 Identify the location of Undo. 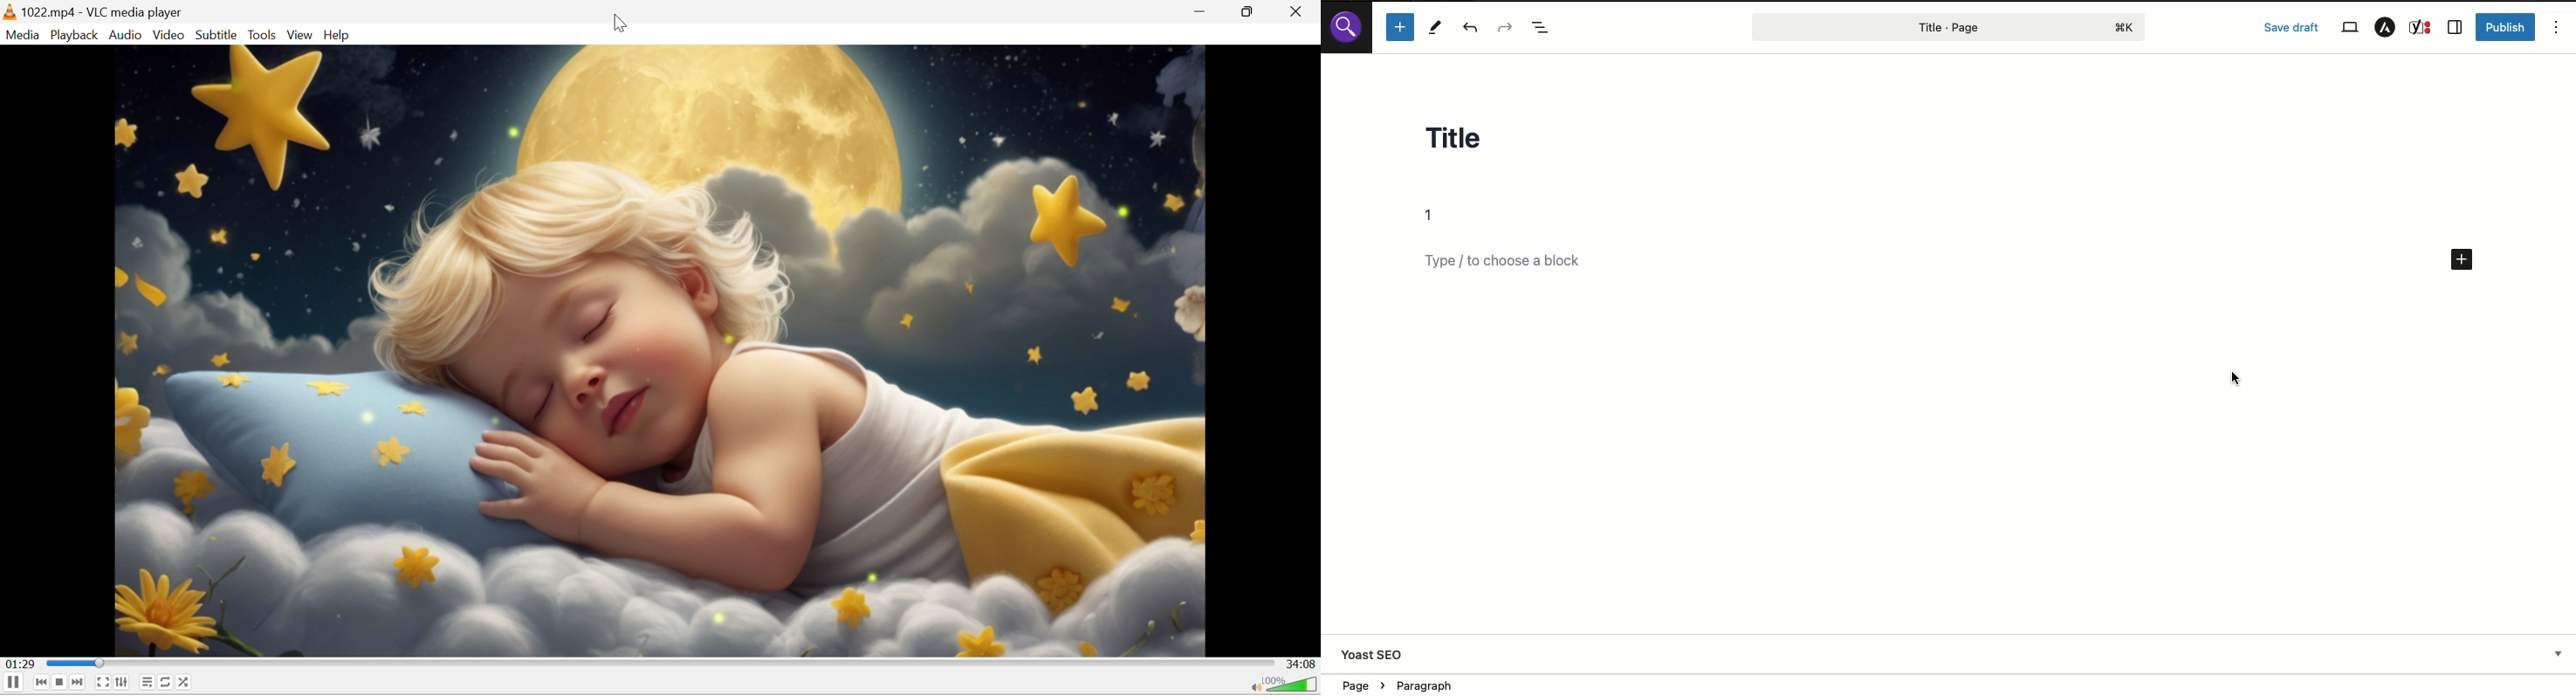
(1474, 28).